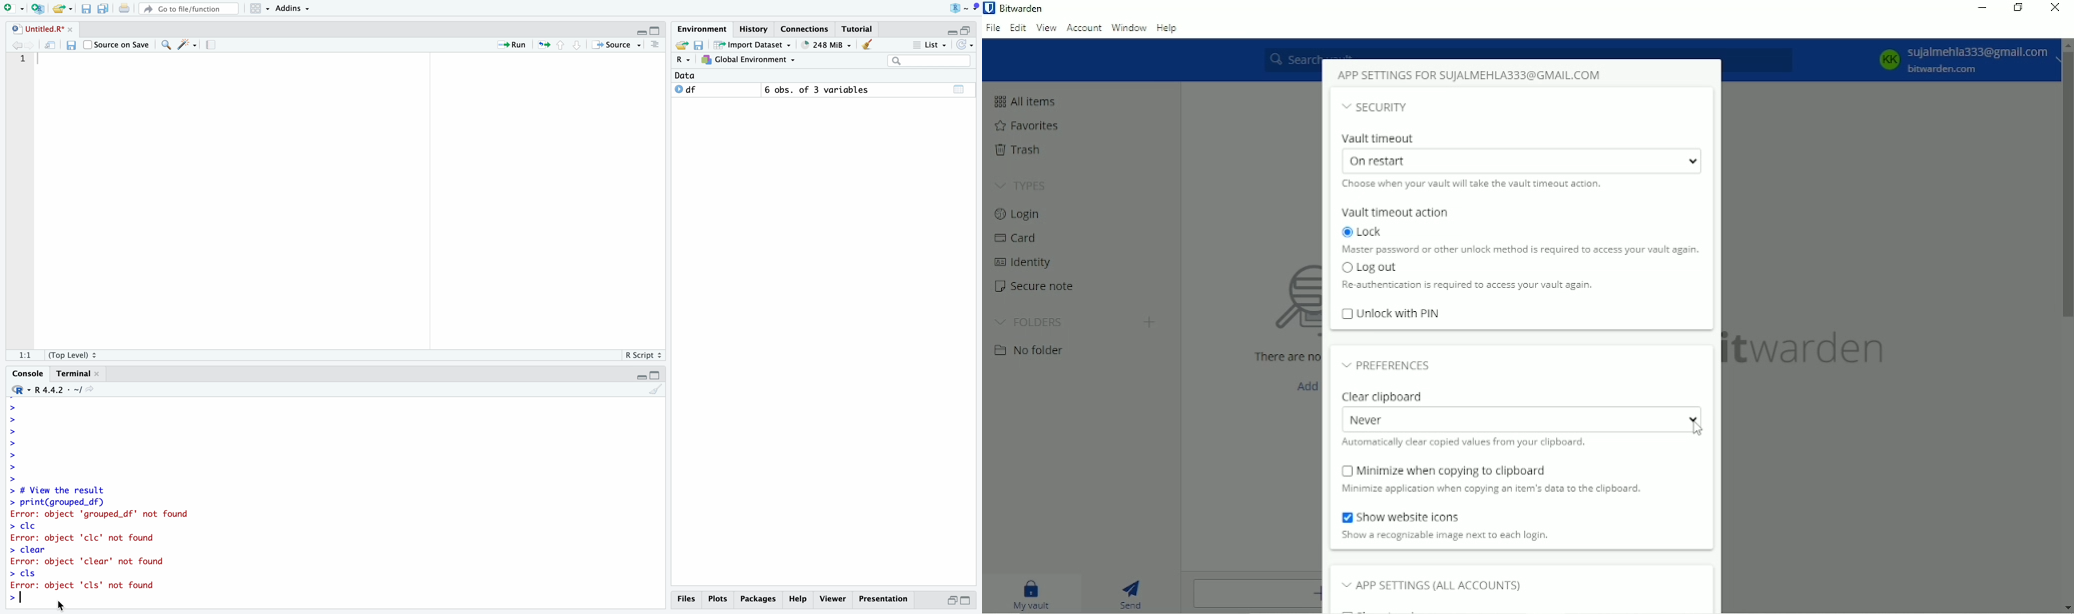 This screenshot has width=2100, height=616. Describe the element at coordinates (1430, 585) in the screenshot. I see `App settings (all accounts)` at that location.